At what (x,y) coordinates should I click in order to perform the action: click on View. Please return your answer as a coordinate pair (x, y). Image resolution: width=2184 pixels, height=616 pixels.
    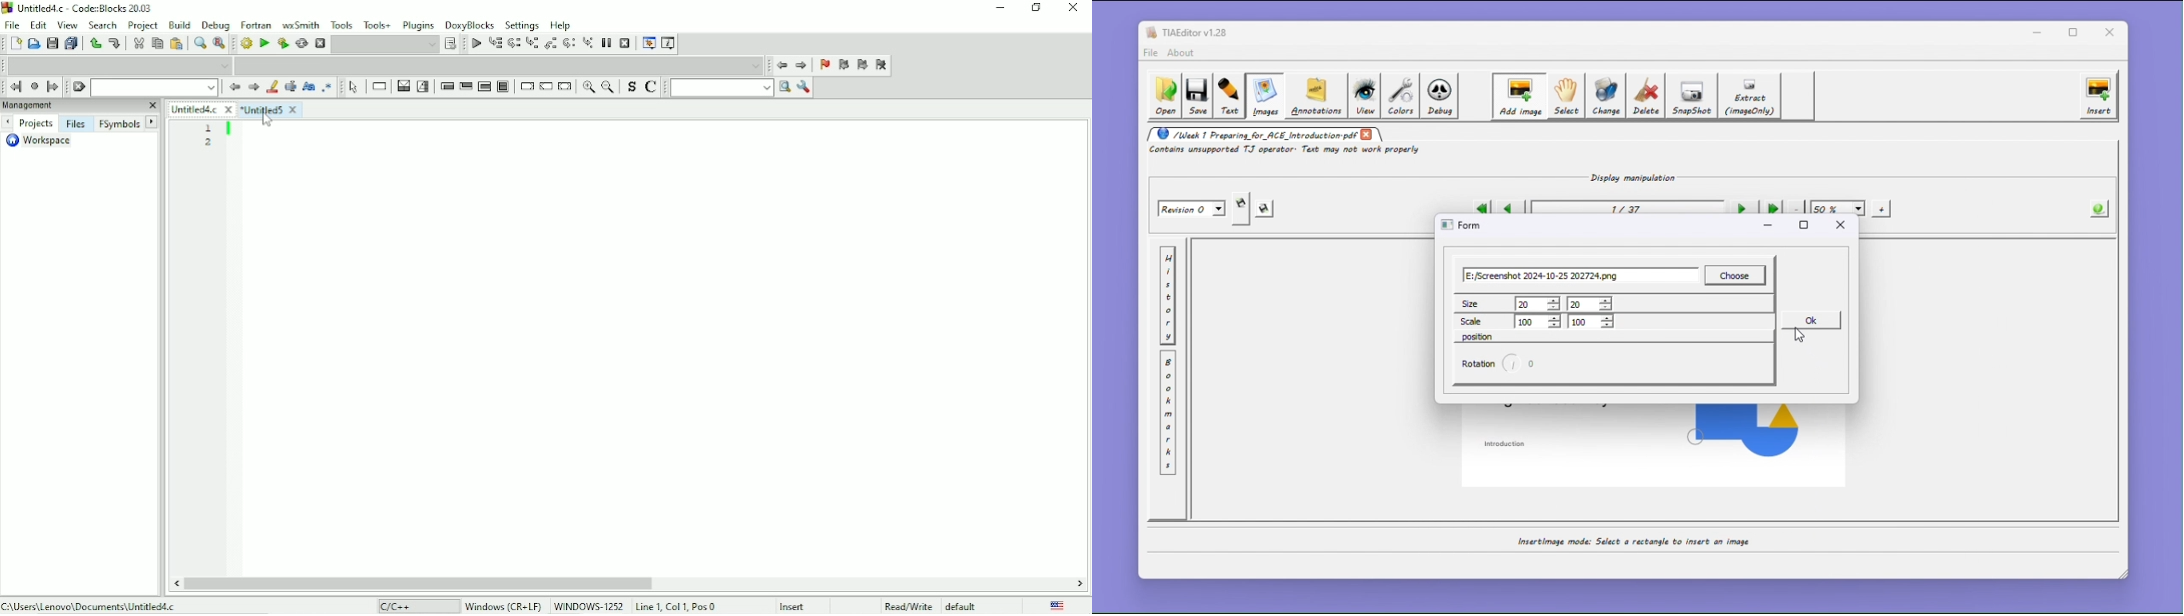
    Looking at the image, I should click on (67, 26).